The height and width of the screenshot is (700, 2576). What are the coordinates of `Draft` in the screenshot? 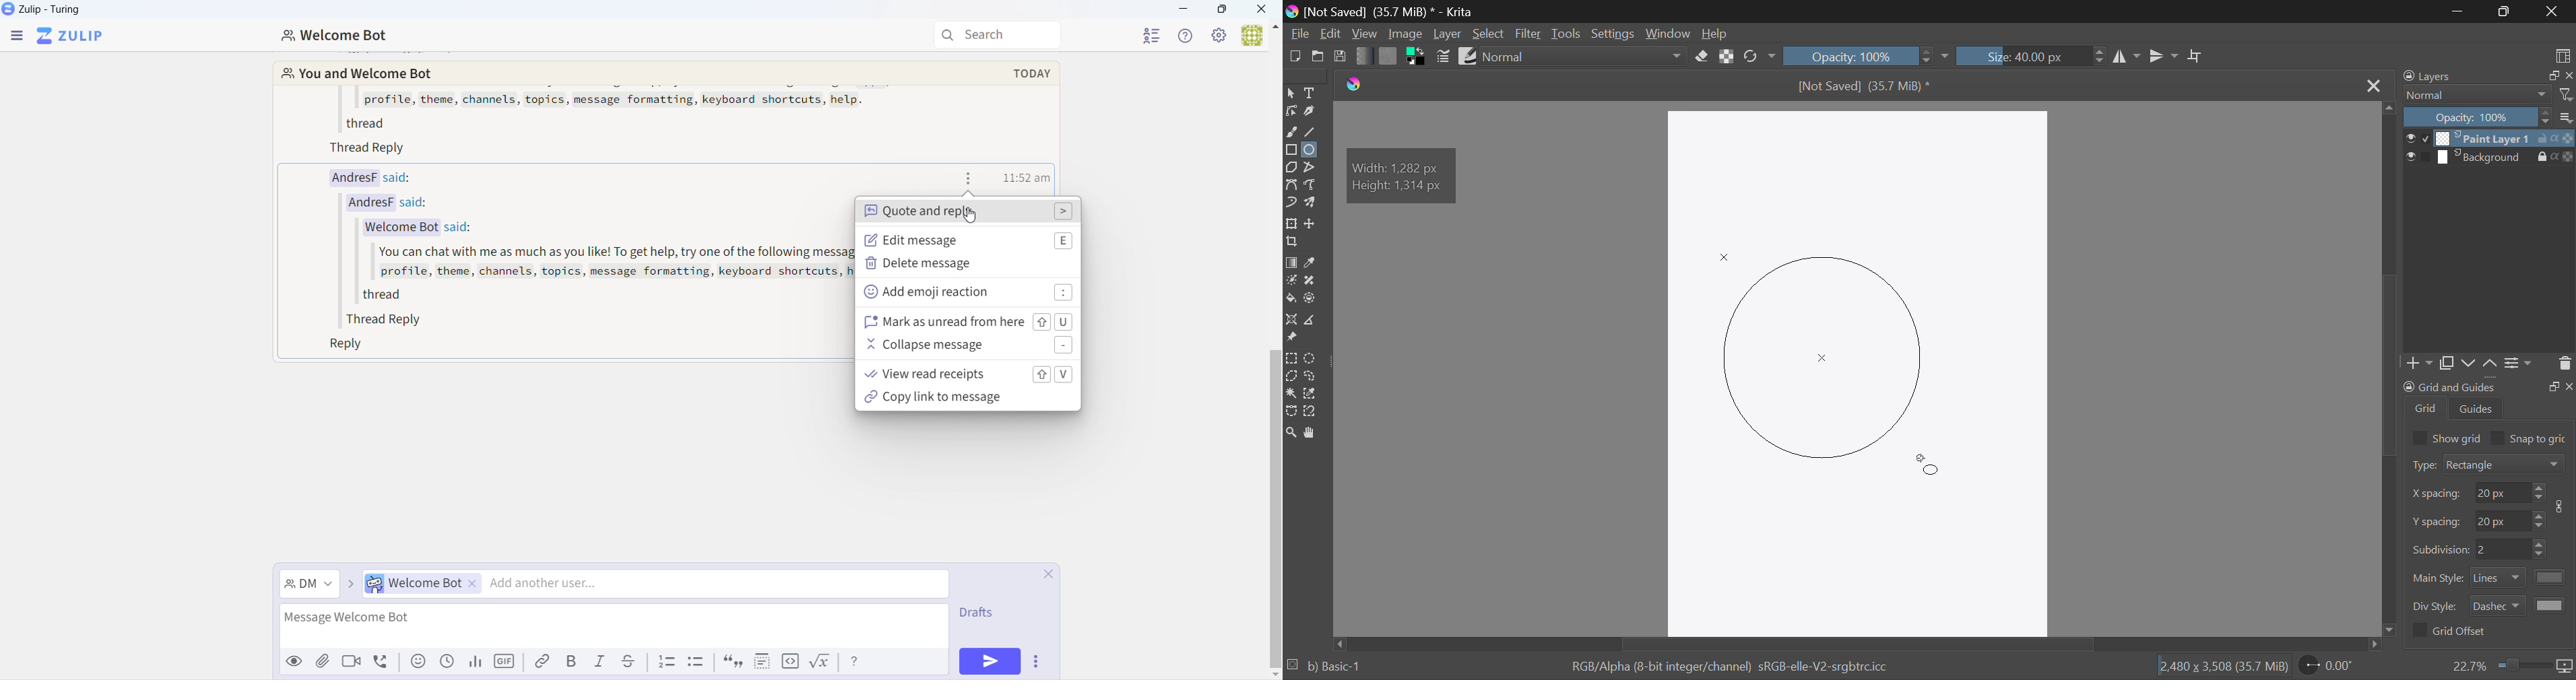 It's located at (973, 614).